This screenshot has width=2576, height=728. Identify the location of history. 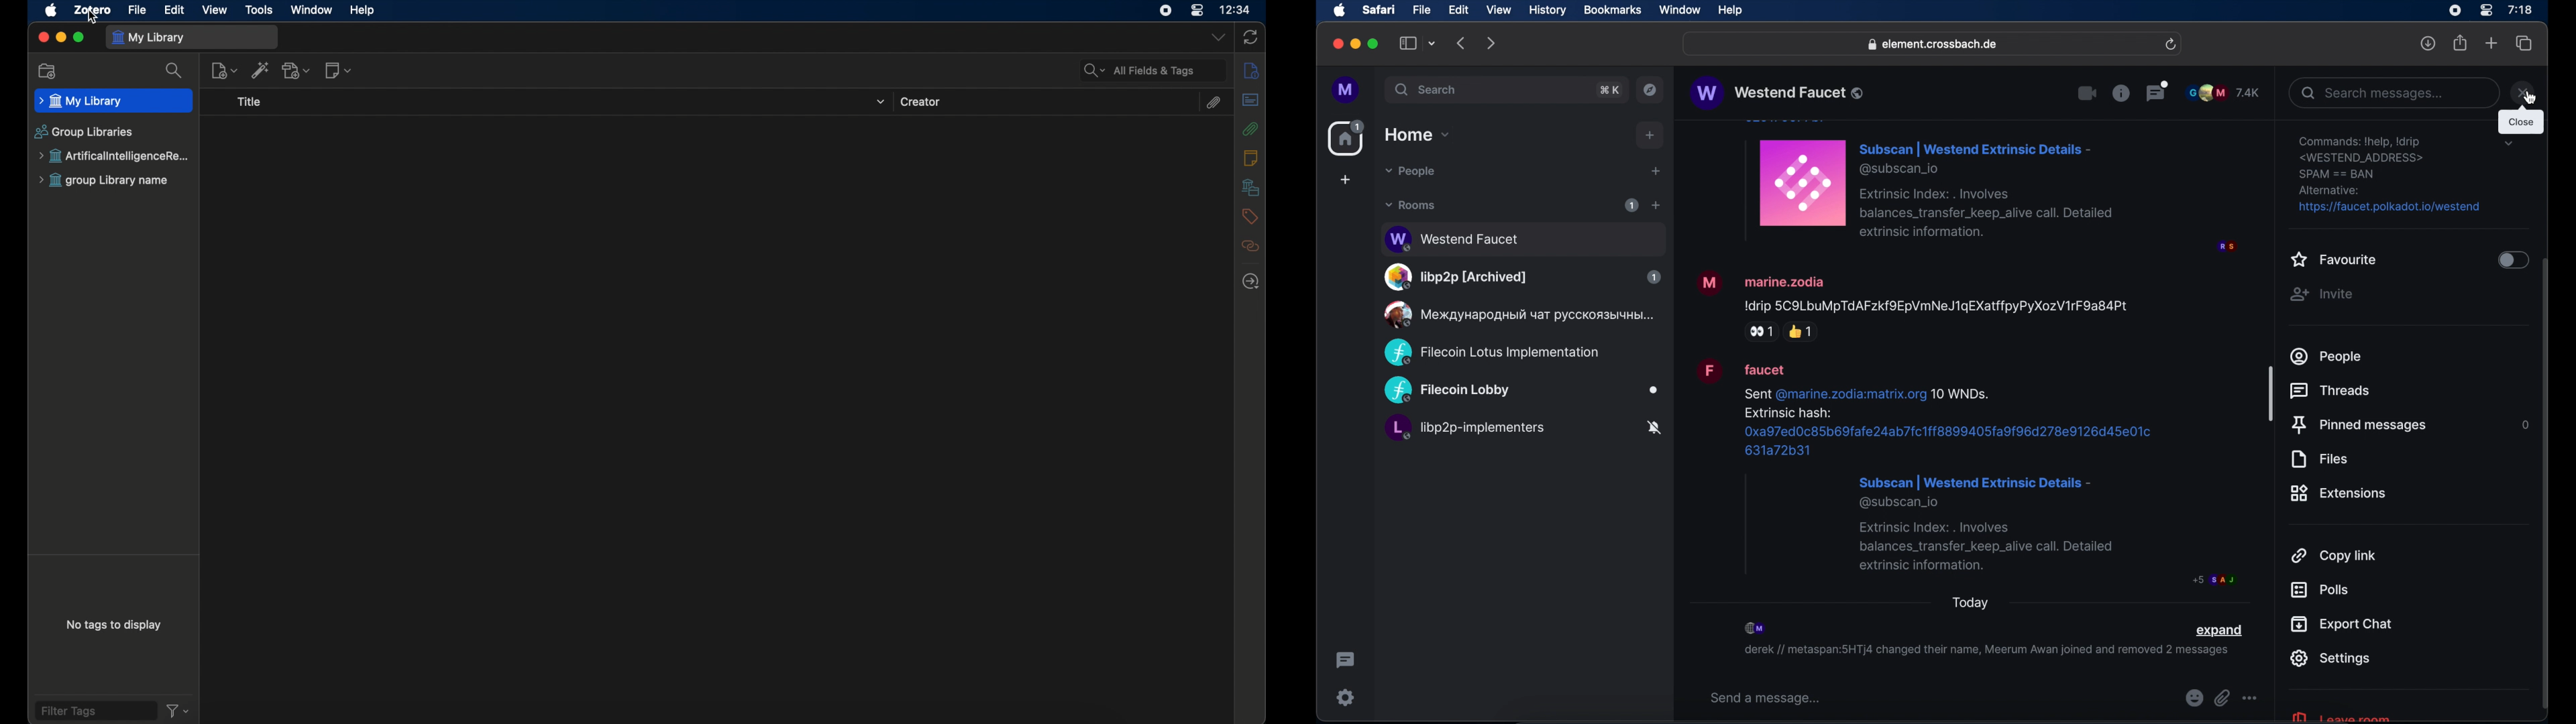
(1548, 11).